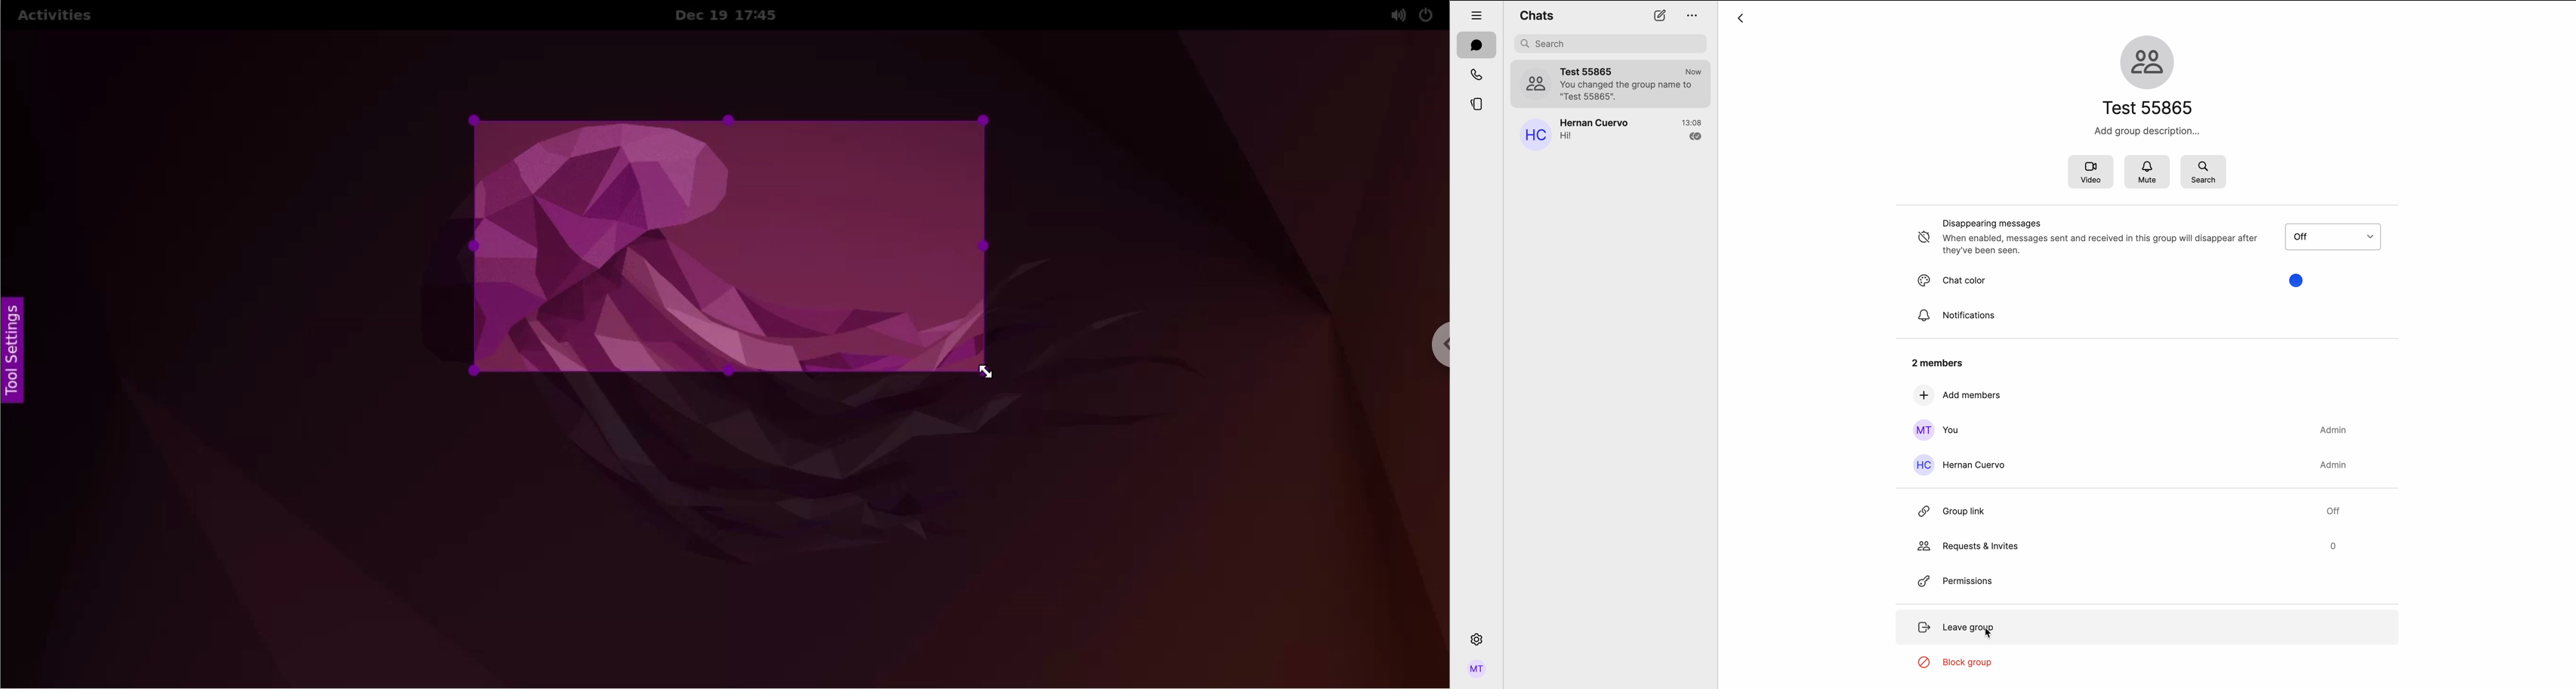 This screenshot has width=2576, height=700. I want to click on profile picture, so click(1534, 82).